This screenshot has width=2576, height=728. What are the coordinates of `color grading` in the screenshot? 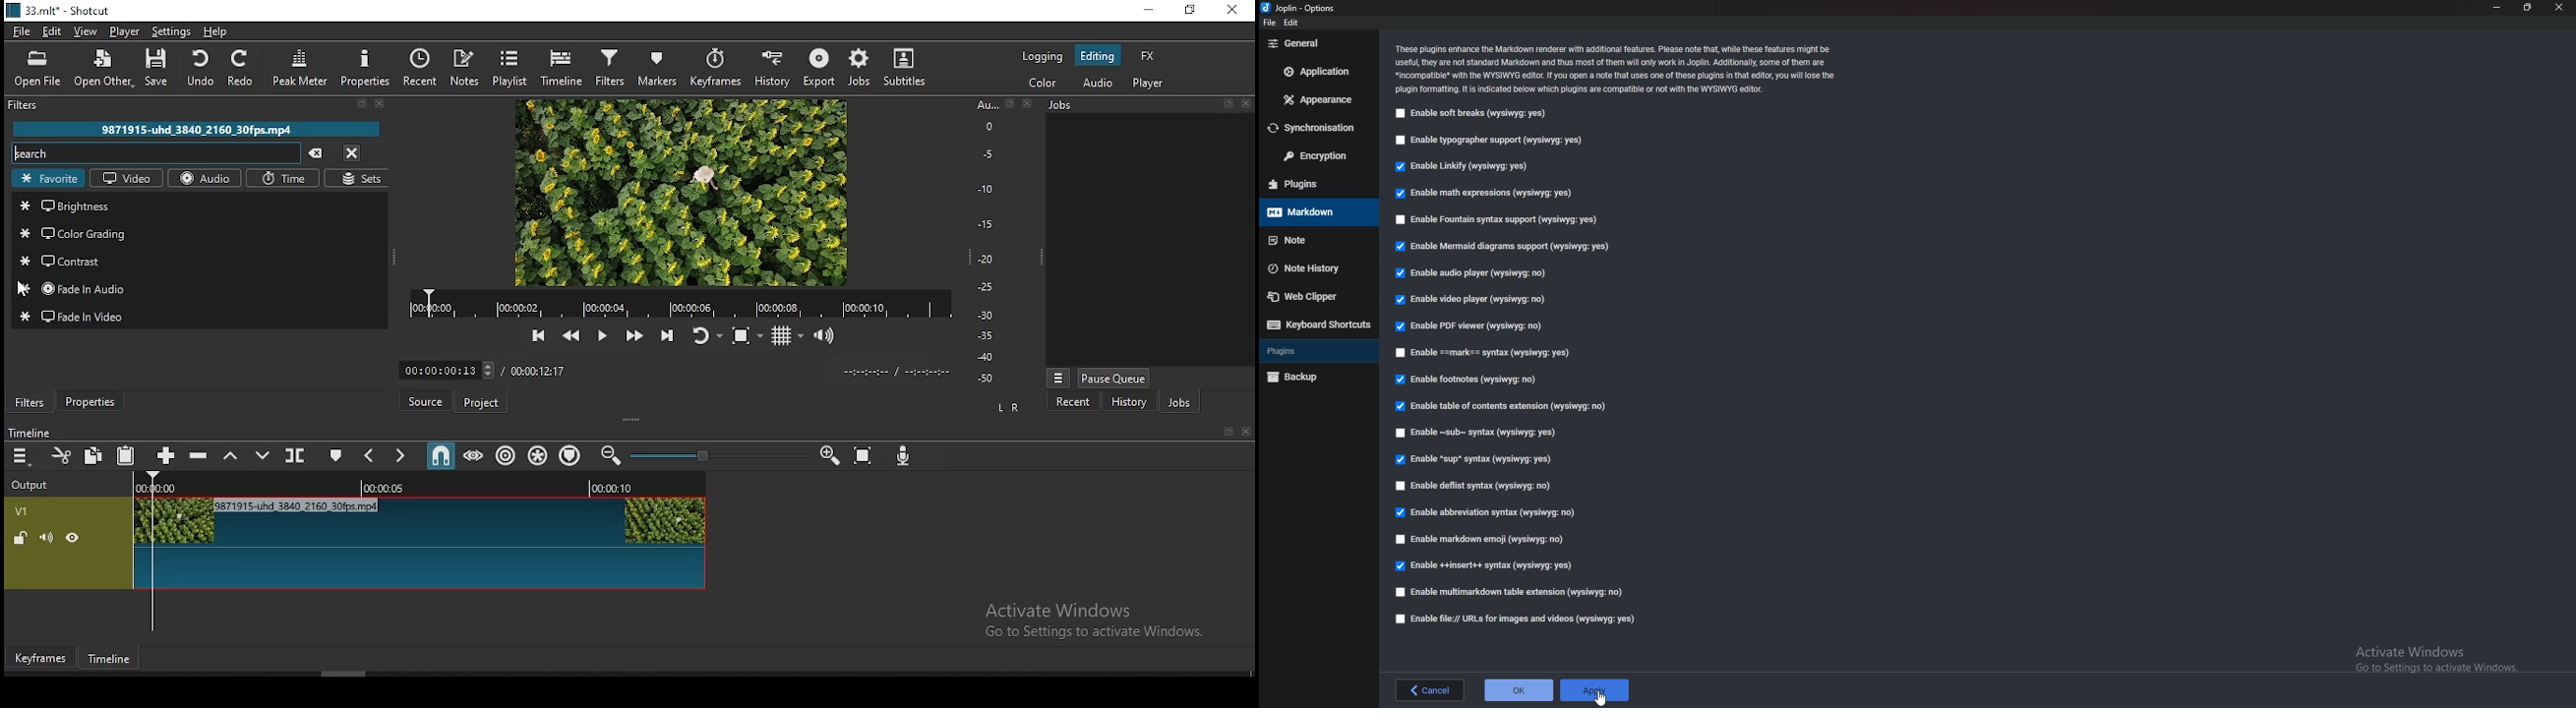 It's located at (201, 233).